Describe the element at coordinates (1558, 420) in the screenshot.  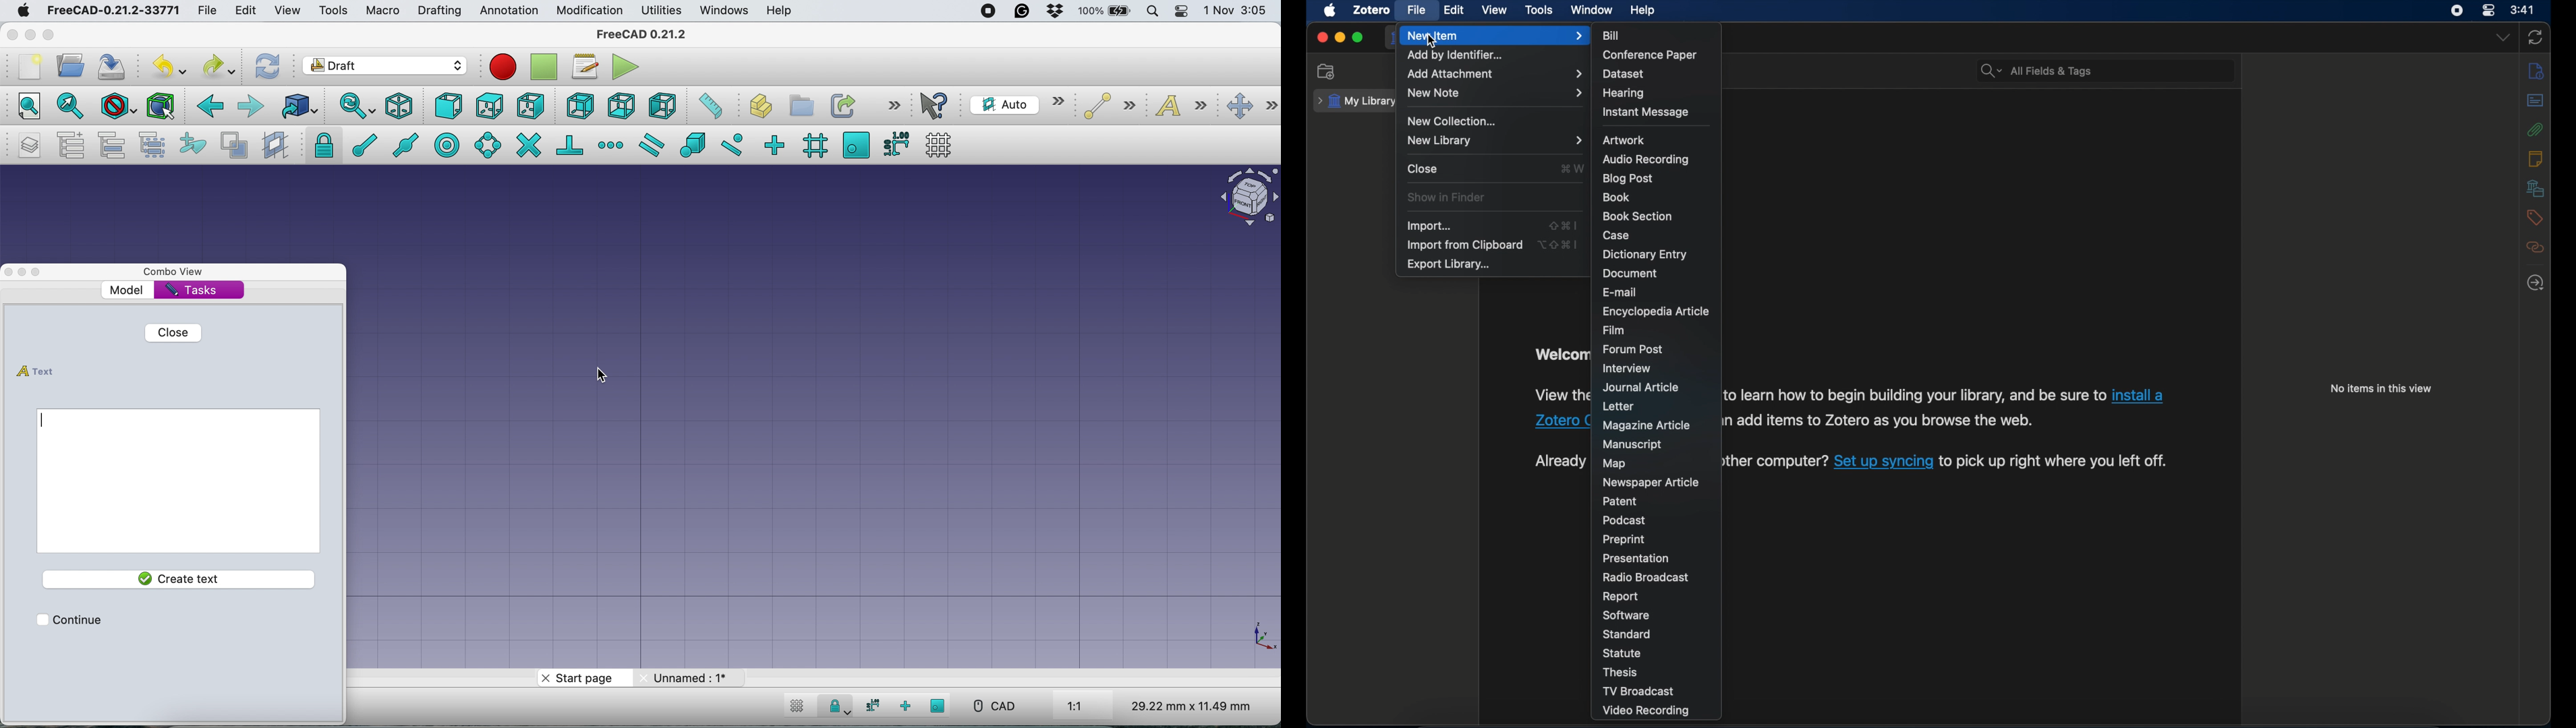
I see `` at that location.